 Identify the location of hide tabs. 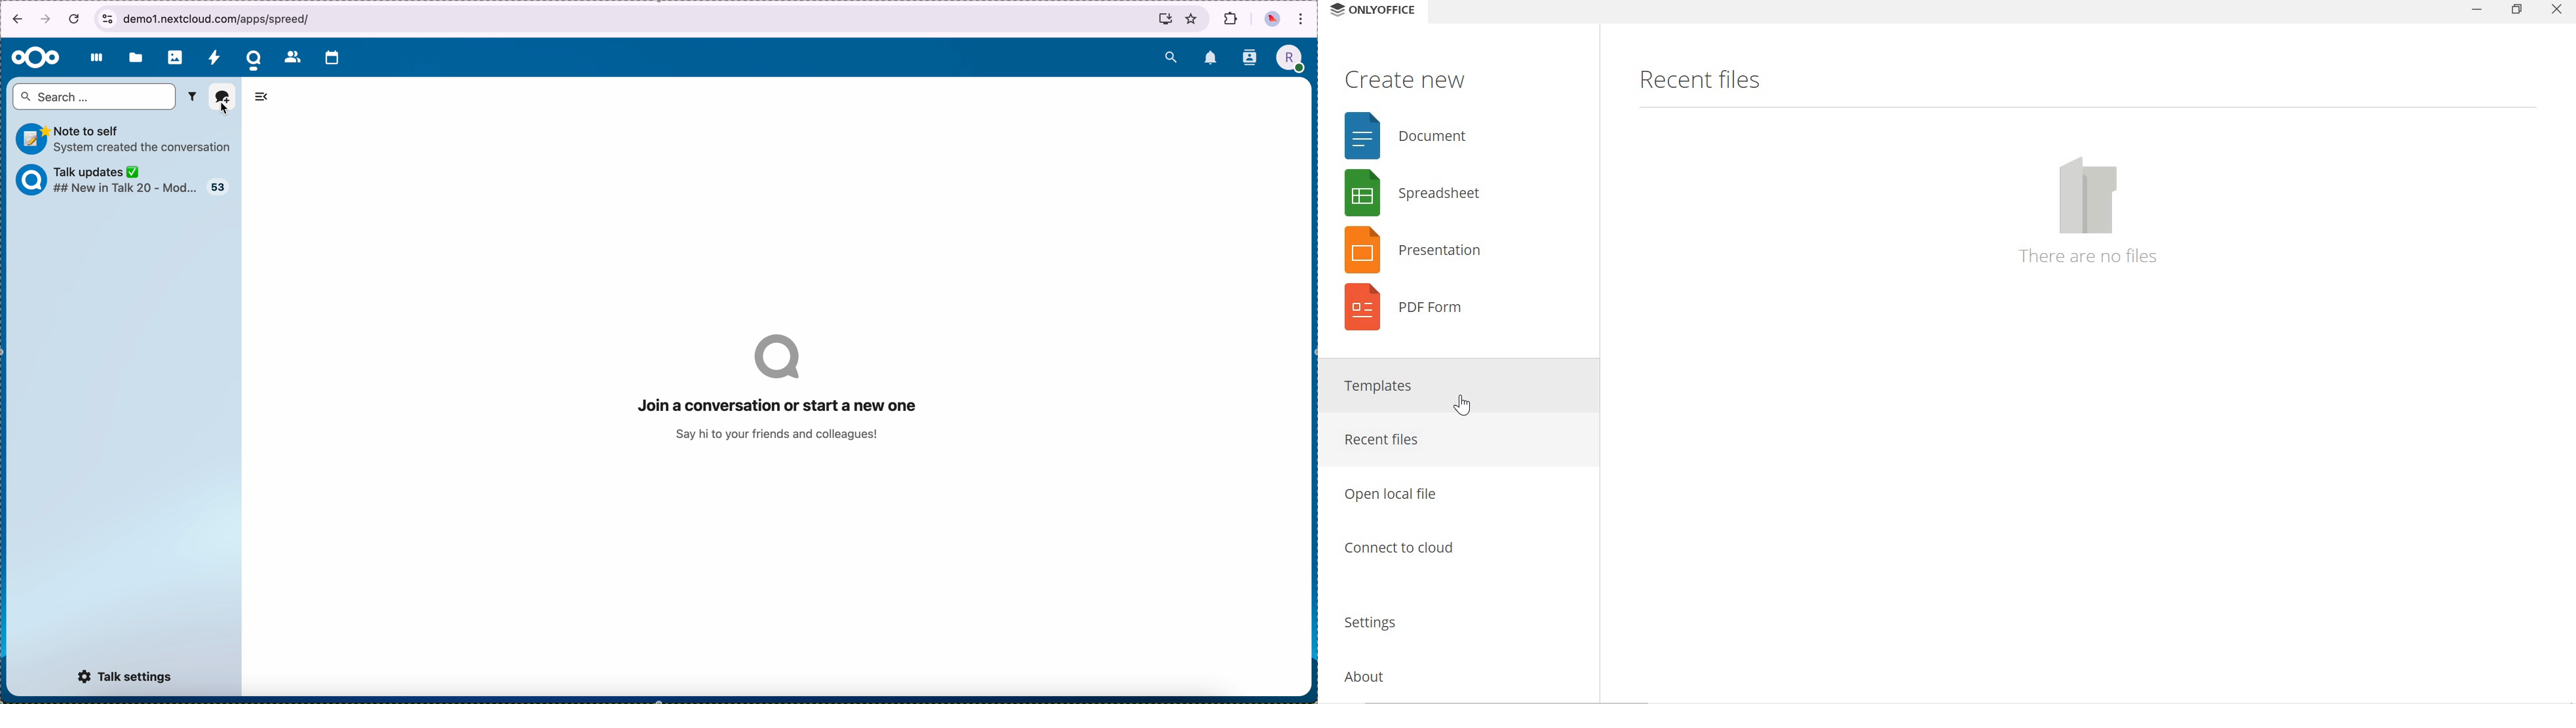
(262, 98).